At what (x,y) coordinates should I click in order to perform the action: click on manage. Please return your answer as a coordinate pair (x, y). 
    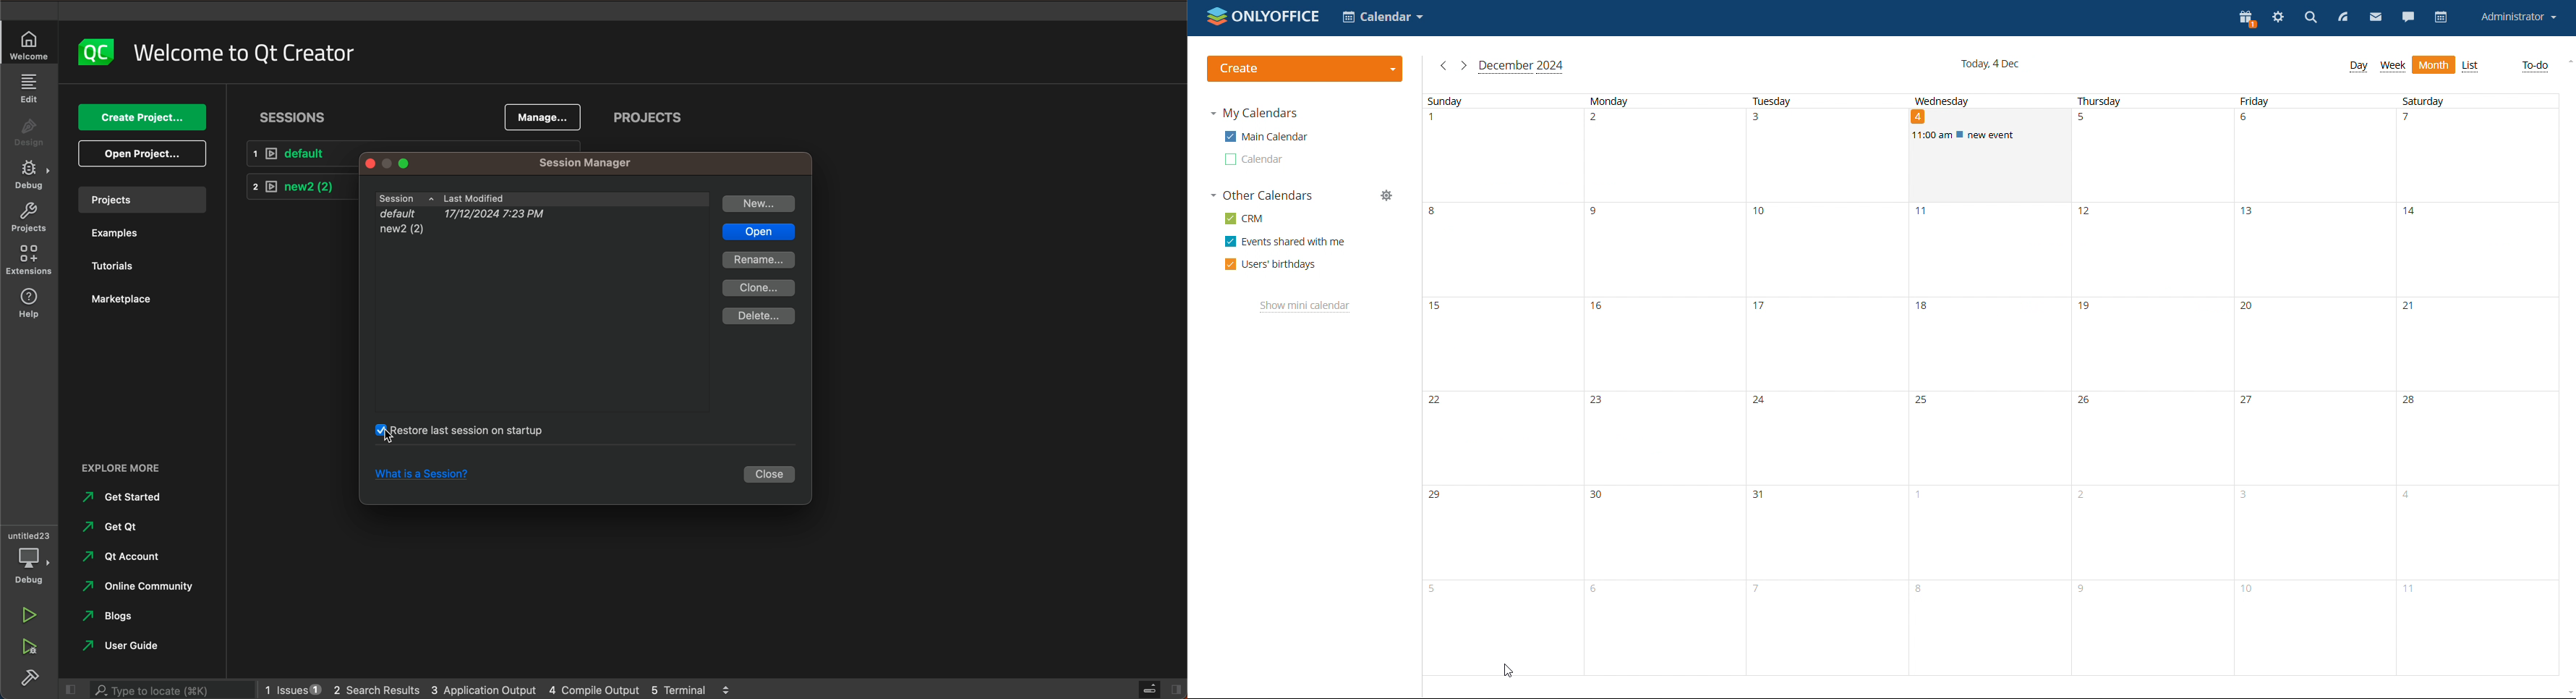
    Looking at the image, I should click on (543, 117).